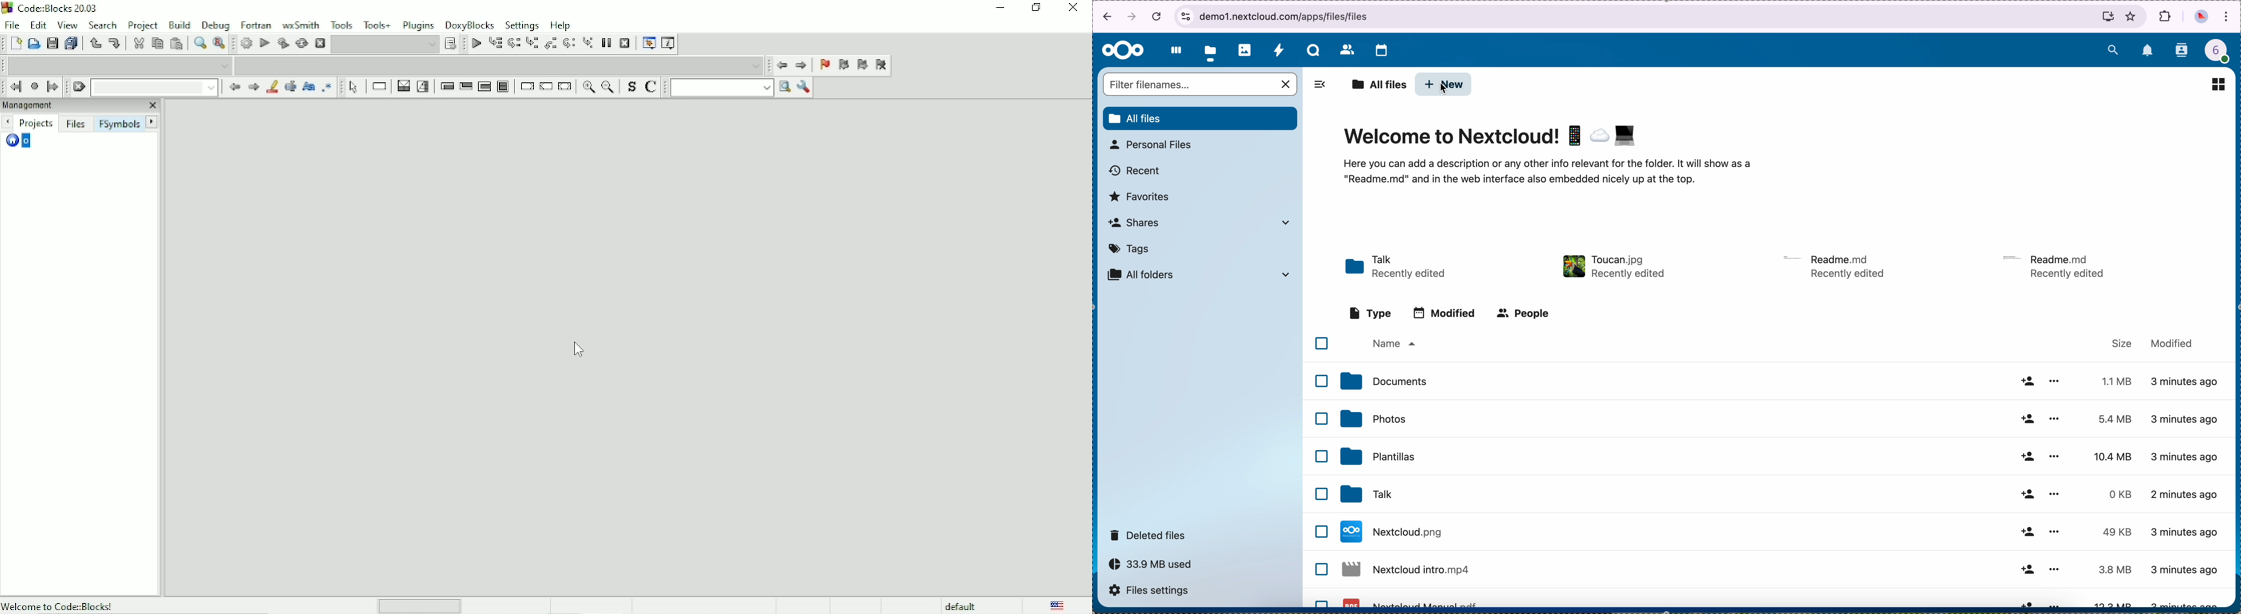 Image resolution: width=2268 pixels, height=616 pixels. What do you see at coordinates (104, 25) in the screenshot?
I see `Search` at bounding box center [104, 25].